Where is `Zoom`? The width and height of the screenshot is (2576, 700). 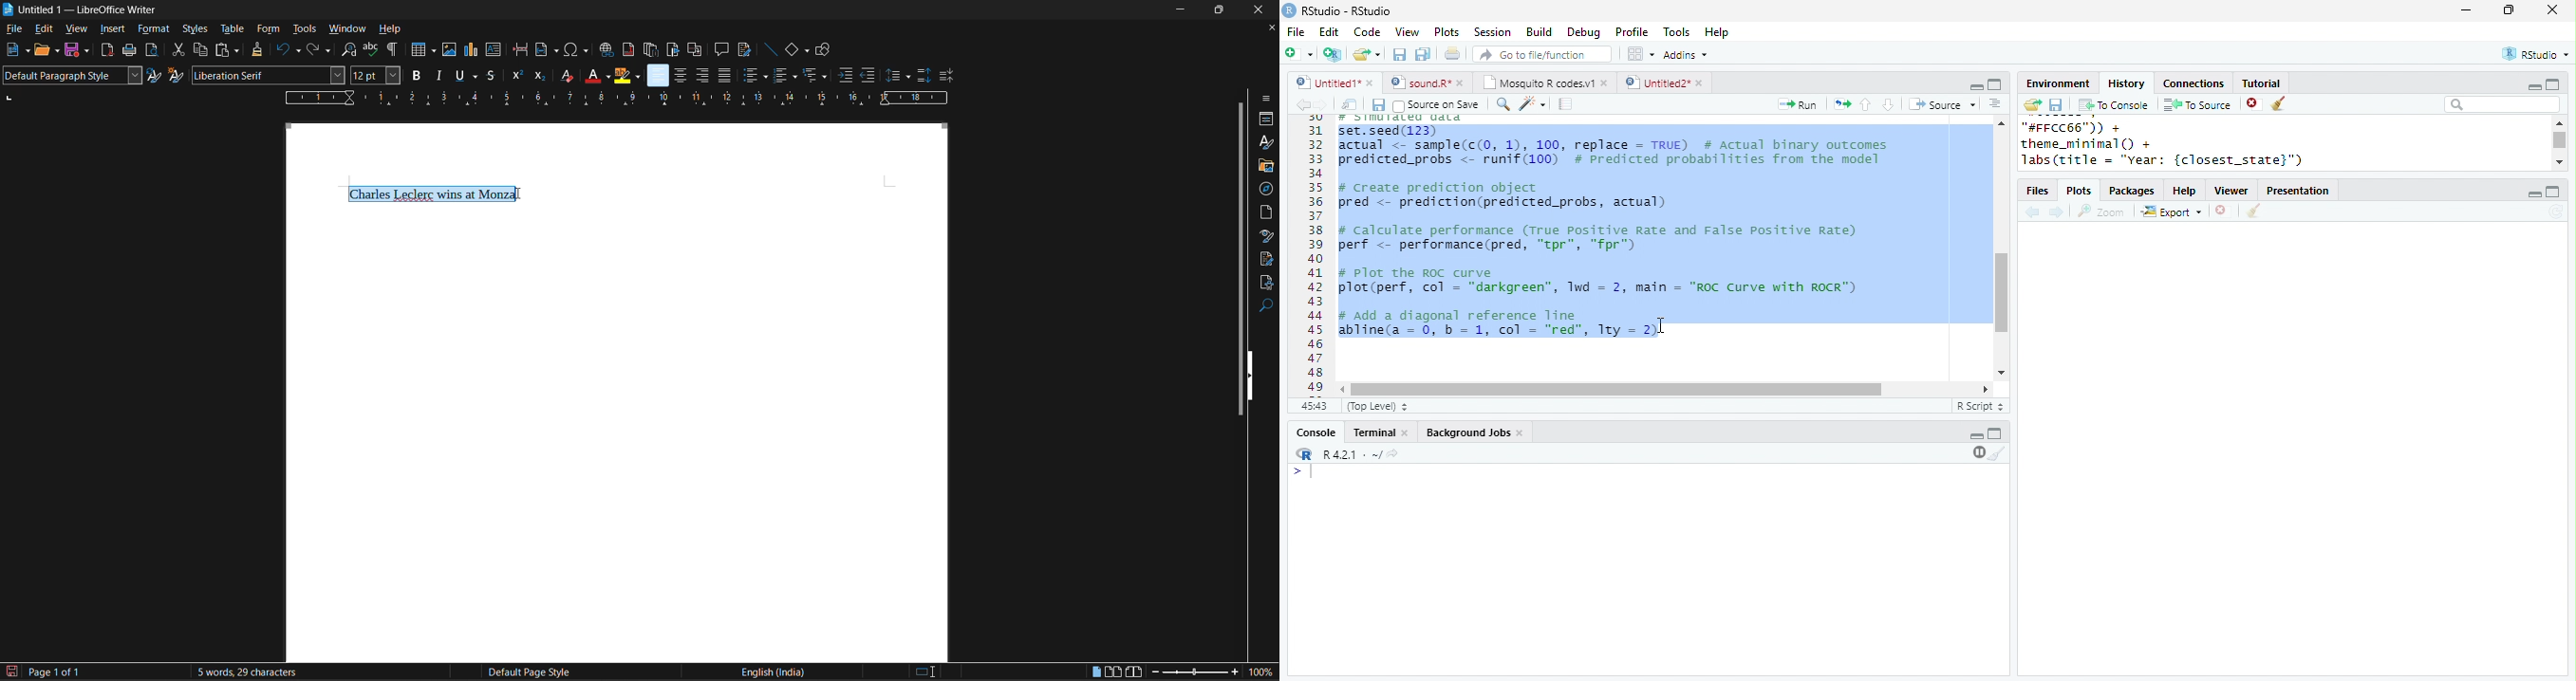 Zoom is located at coordinates (2101, 212).